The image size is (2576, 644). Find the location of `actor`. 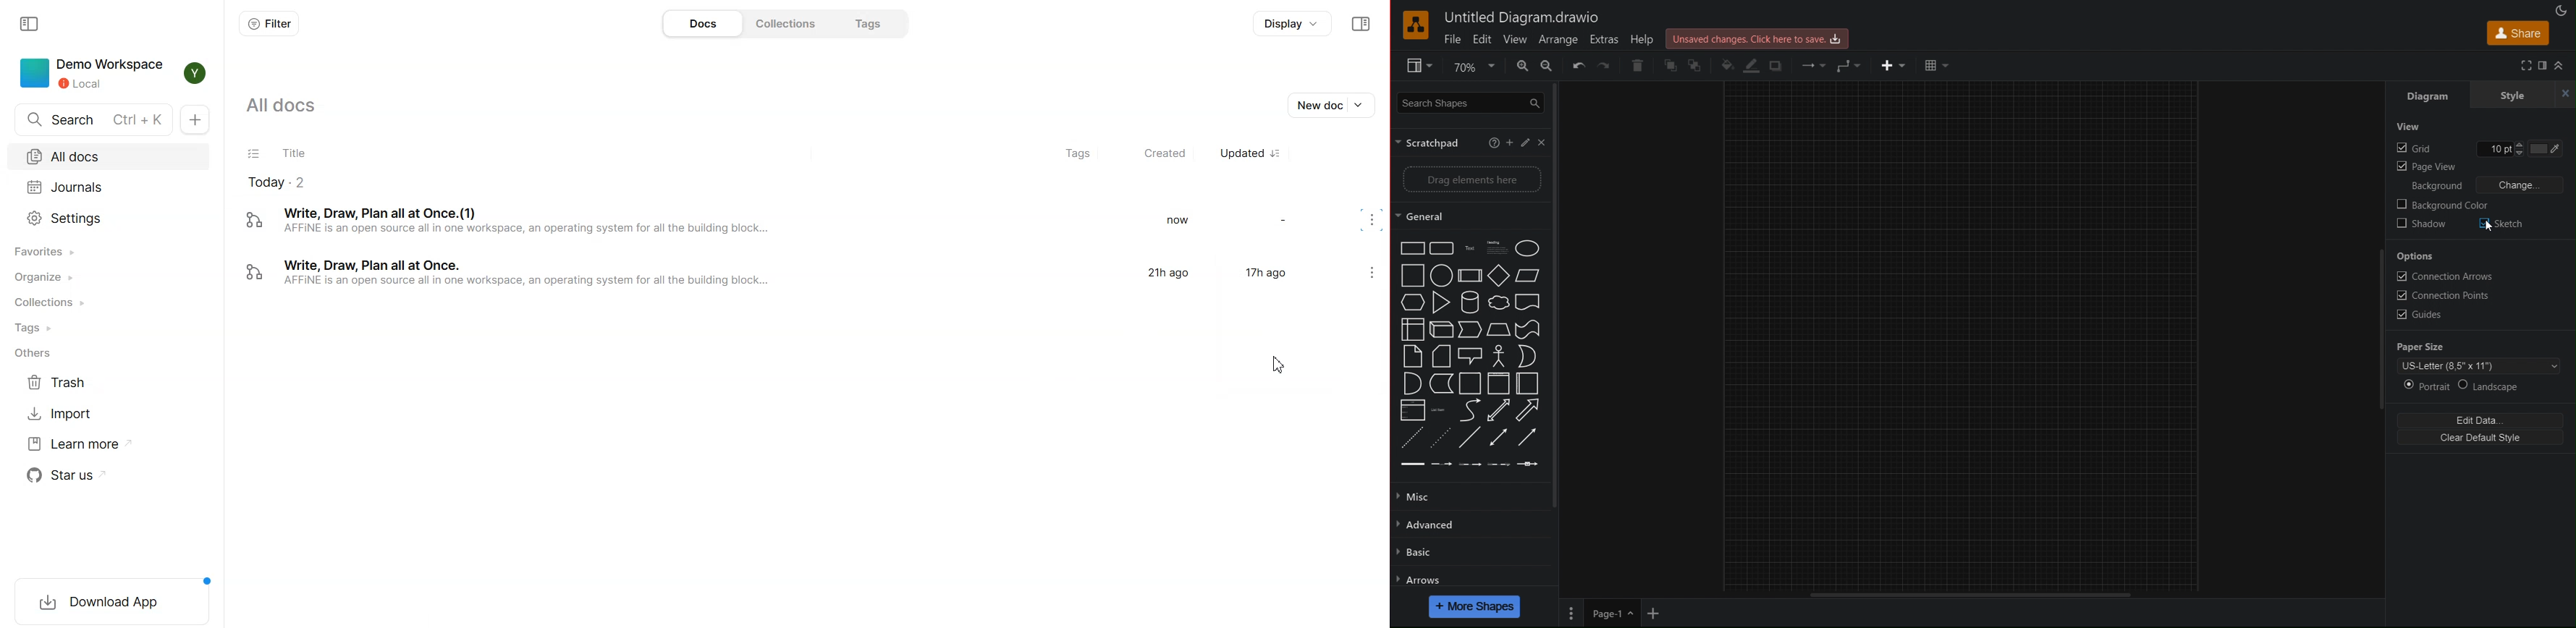

actor is located at coordinates (1499, 356).